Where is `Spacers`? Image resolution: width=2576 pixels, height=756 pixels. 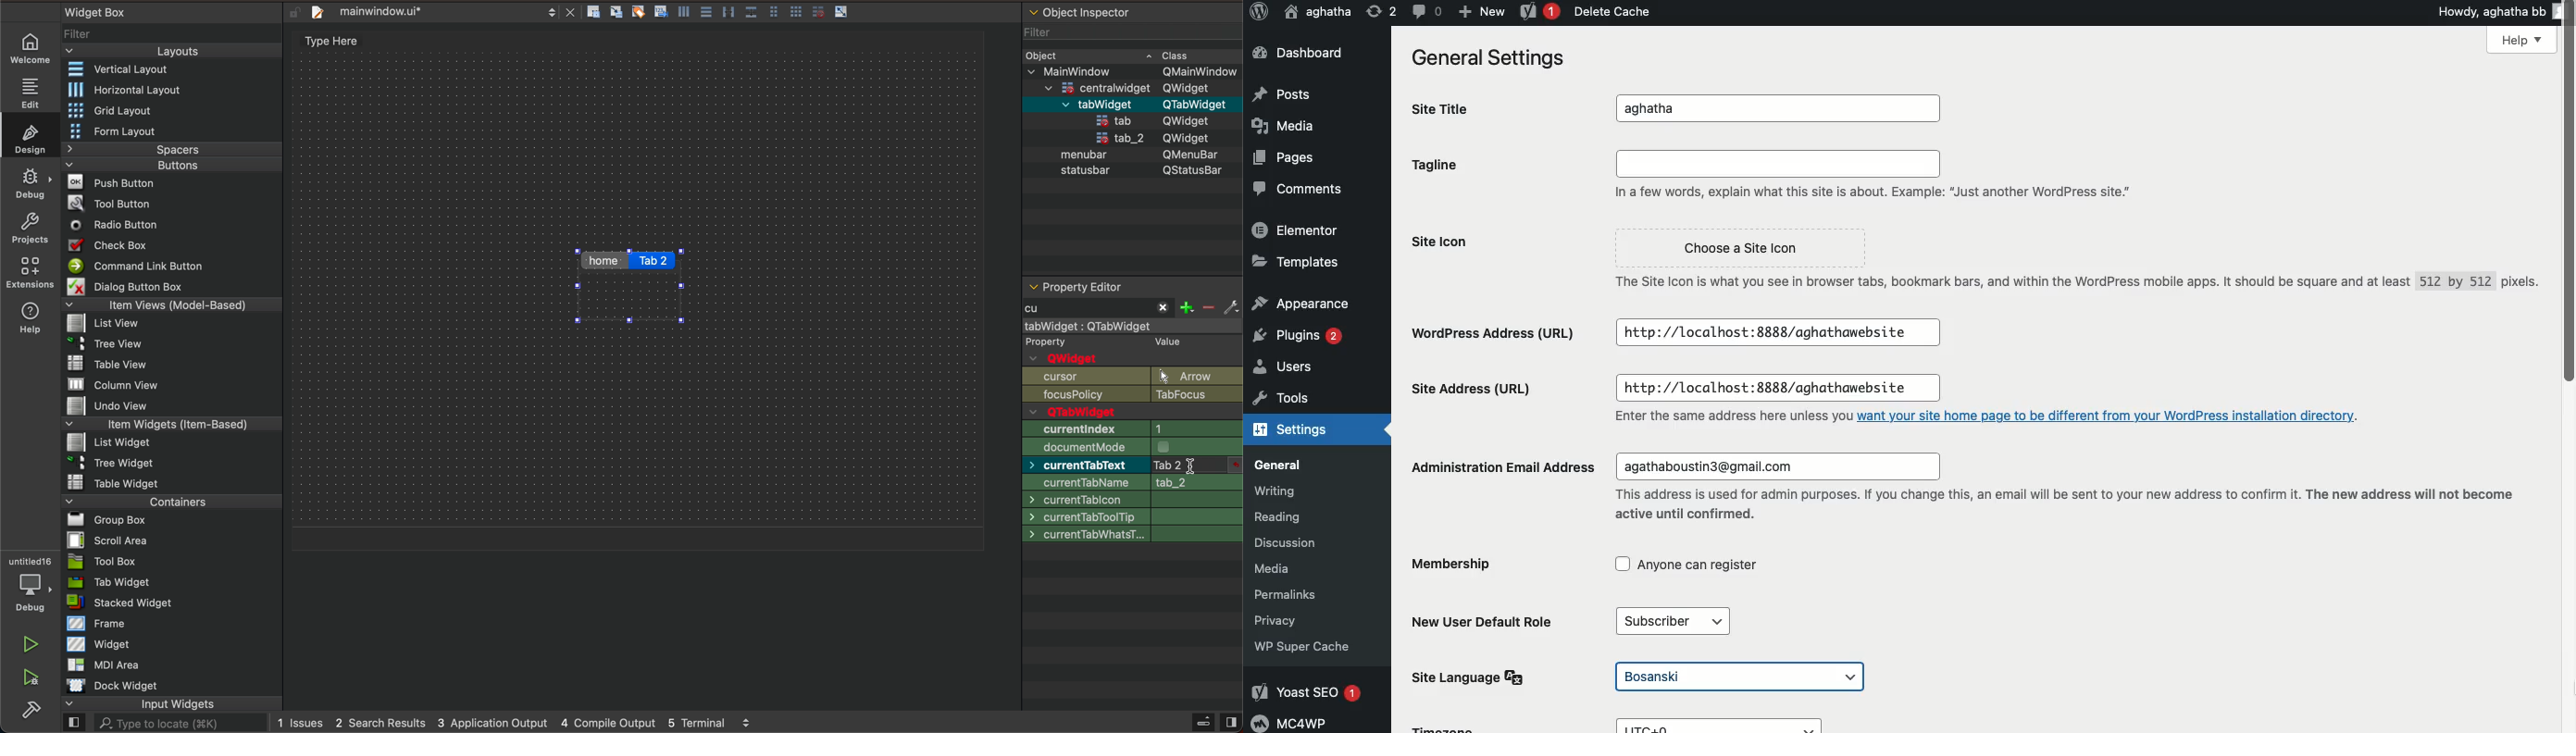
Spacers is located at coordinates (173, 150).